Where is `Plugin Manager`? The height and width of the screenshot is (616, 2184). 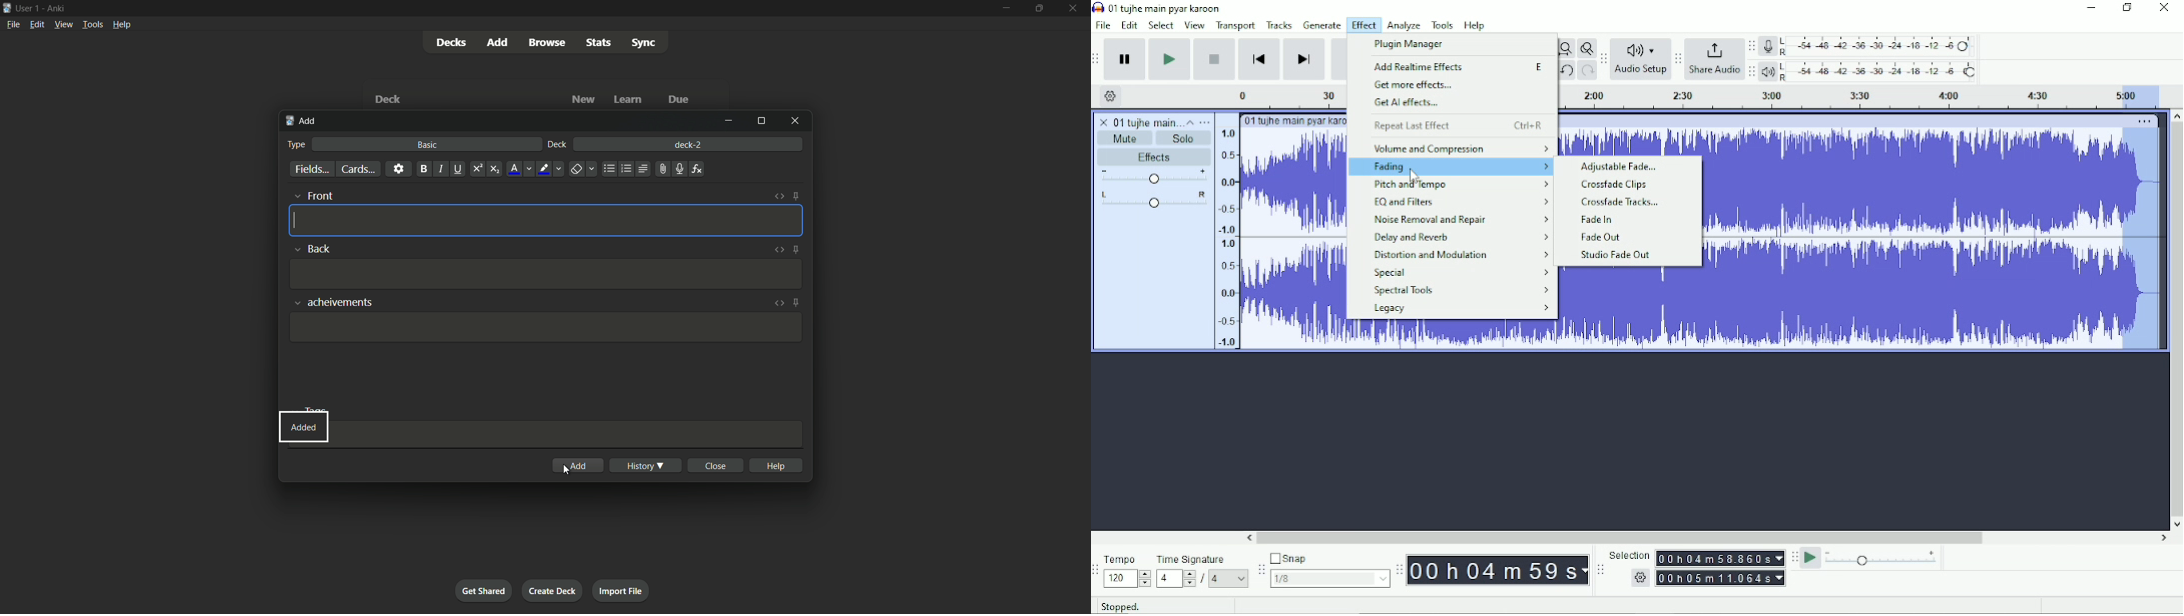
Plugin Manager is located at coordinates (1408, 44).